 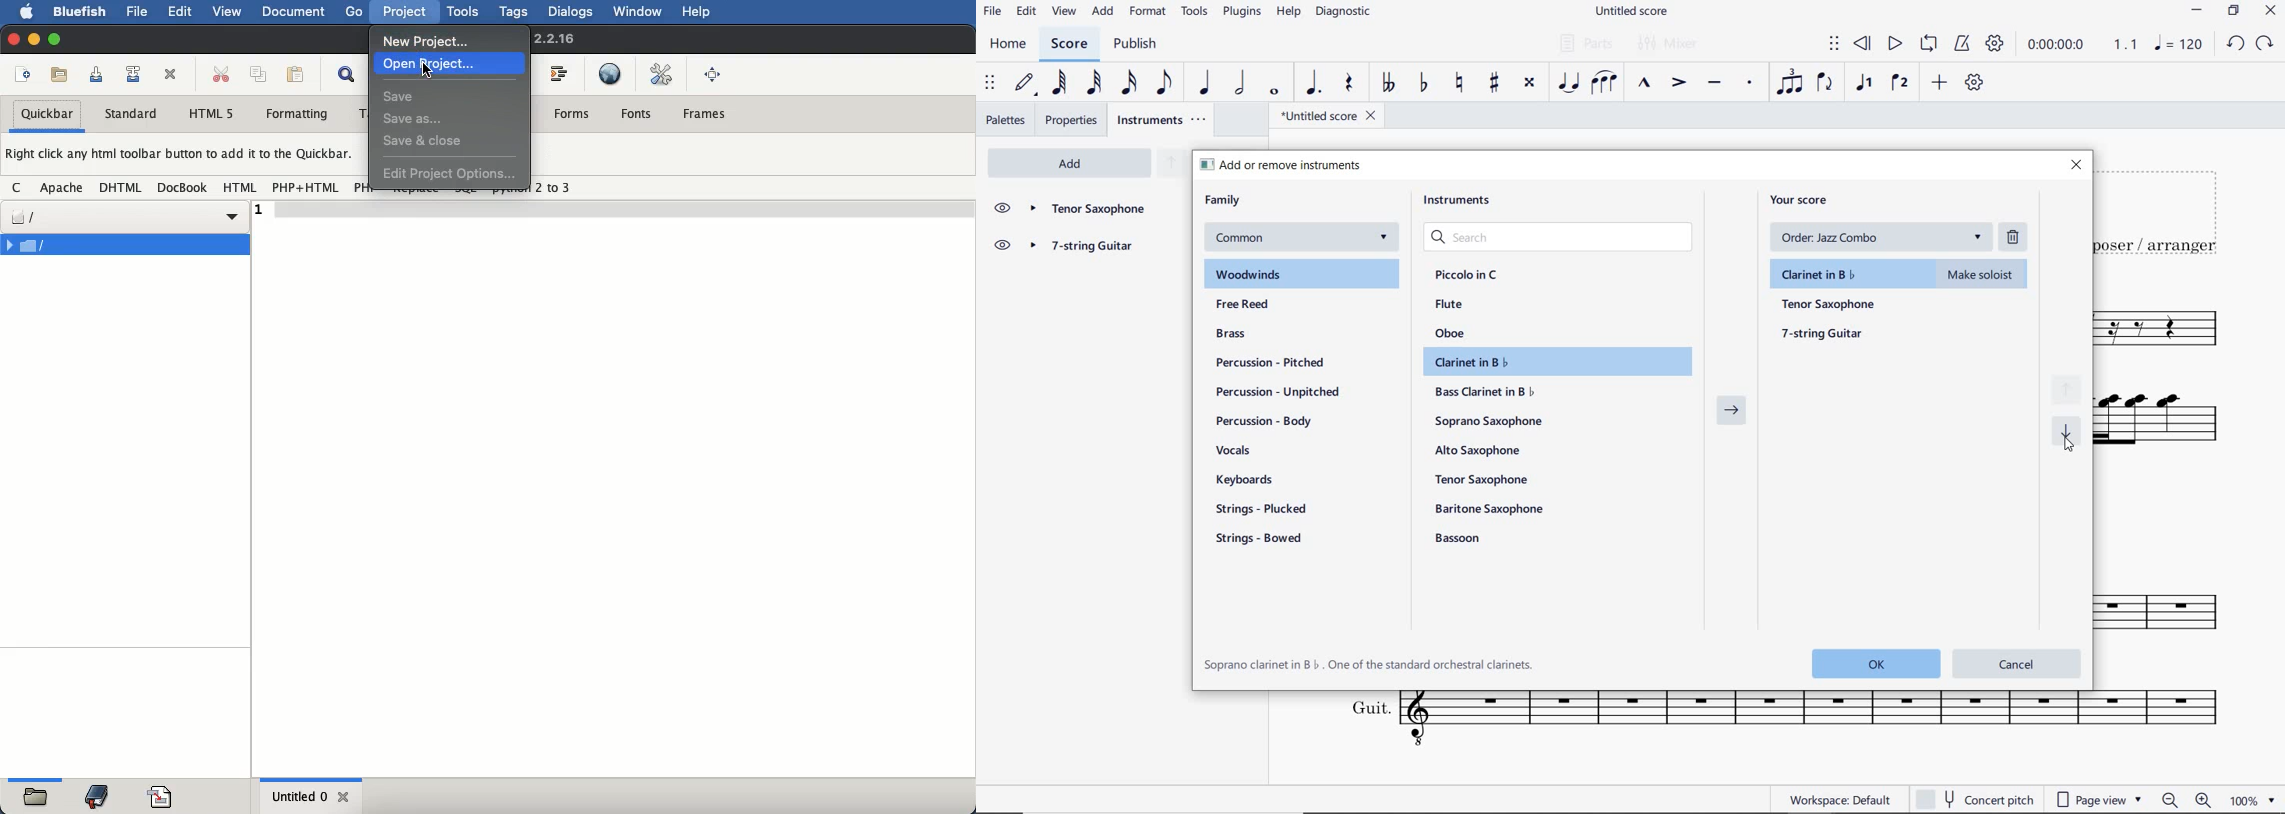 I want to click on bass clarinet in b, so click(x=1487, y=391).